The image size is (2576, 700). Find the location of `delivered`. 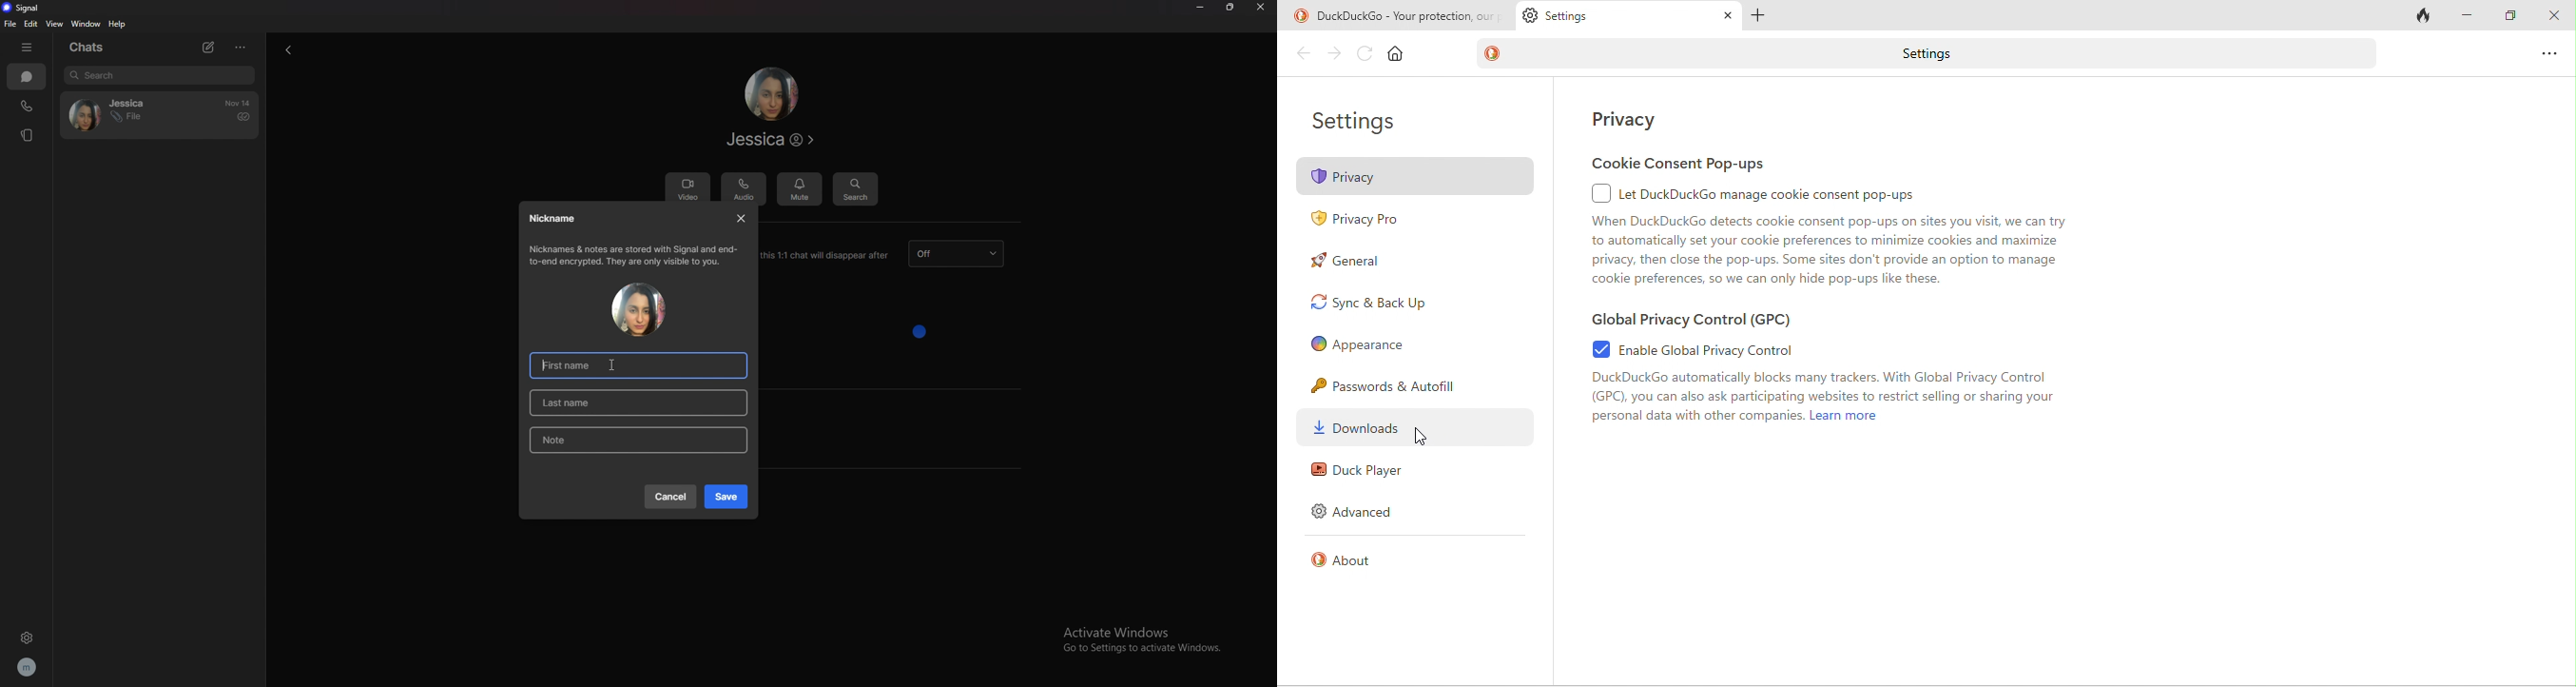

delivered is located at coordinates (243, 117).